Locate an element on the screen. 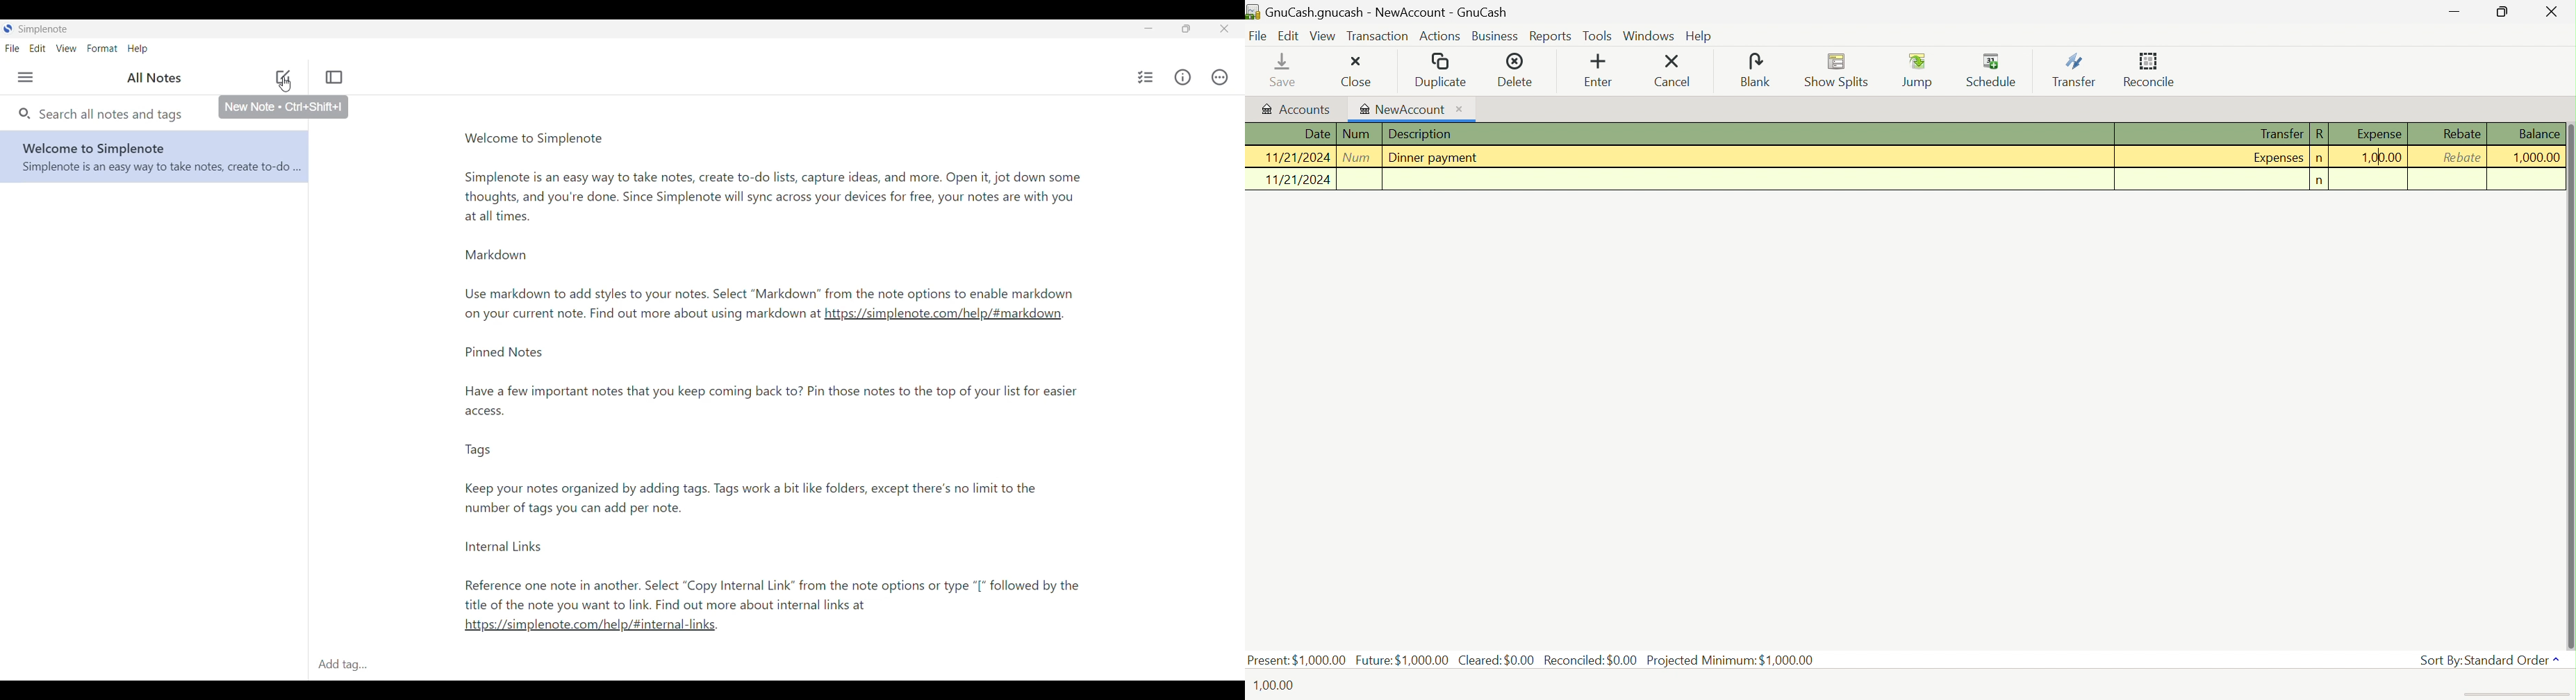 The image size is (2576, 700). Minimize is located at coordinates (2456, 13).